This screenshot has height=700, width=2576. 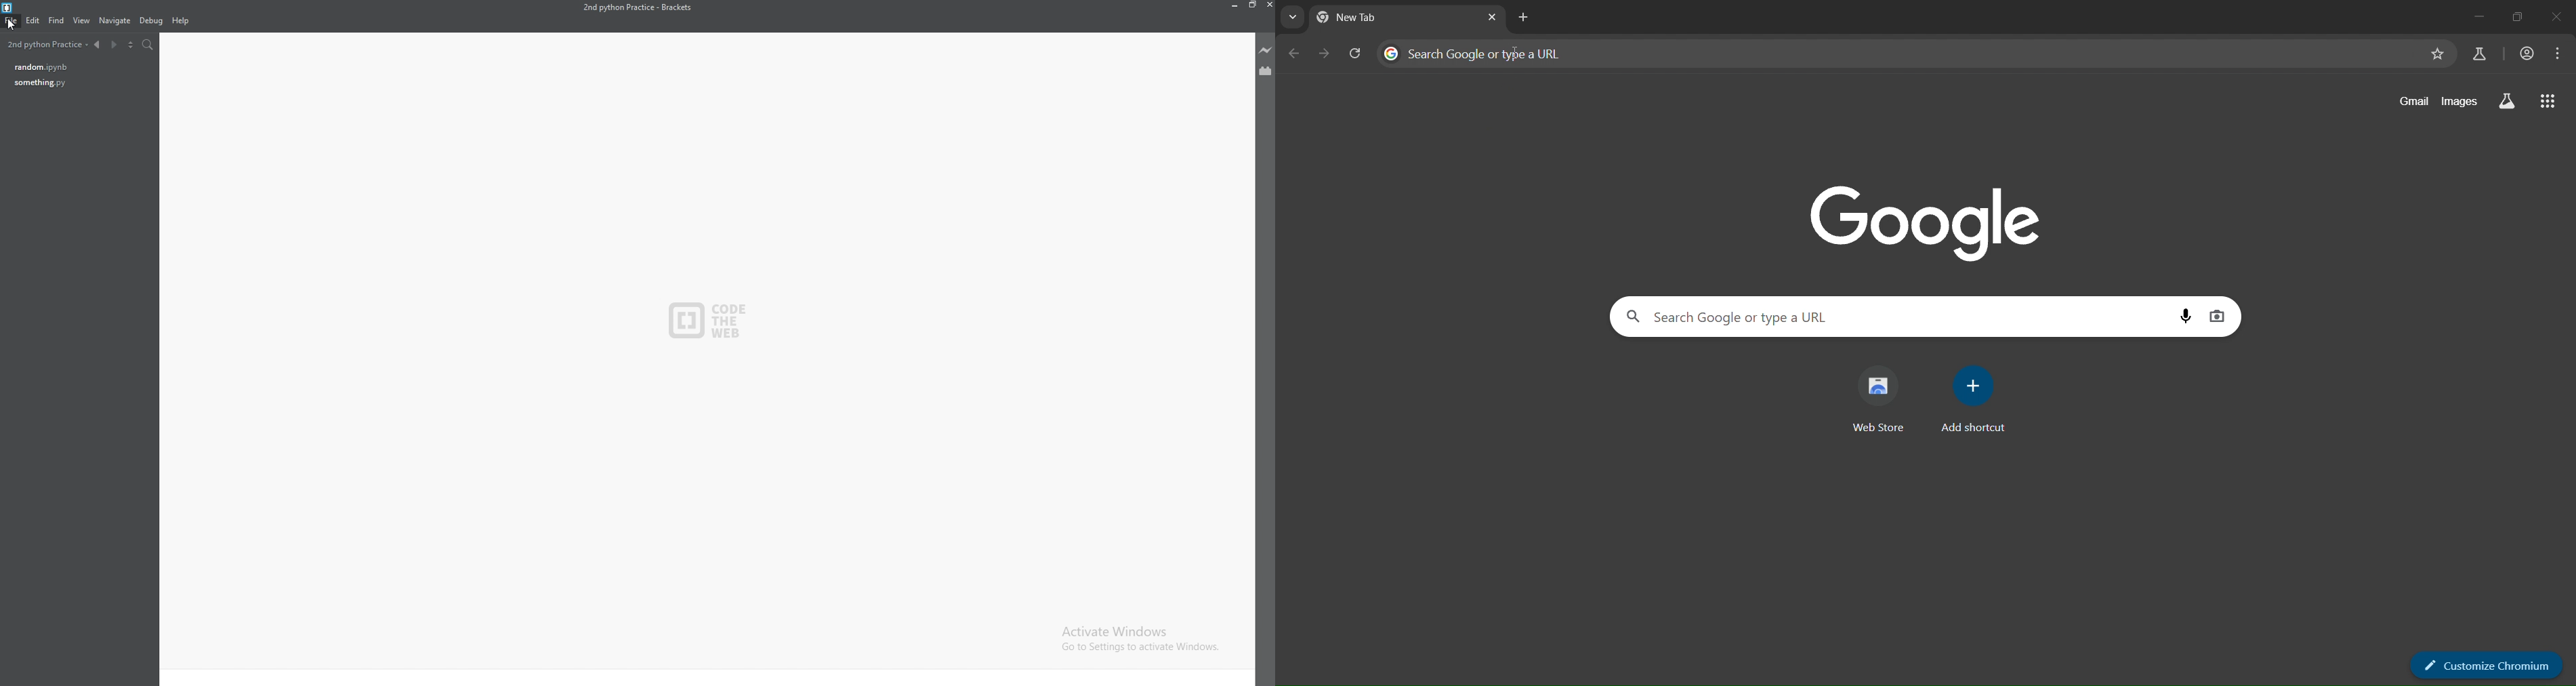 I want to click on 2nd python practice - brackets, so click(x=640, y=7).